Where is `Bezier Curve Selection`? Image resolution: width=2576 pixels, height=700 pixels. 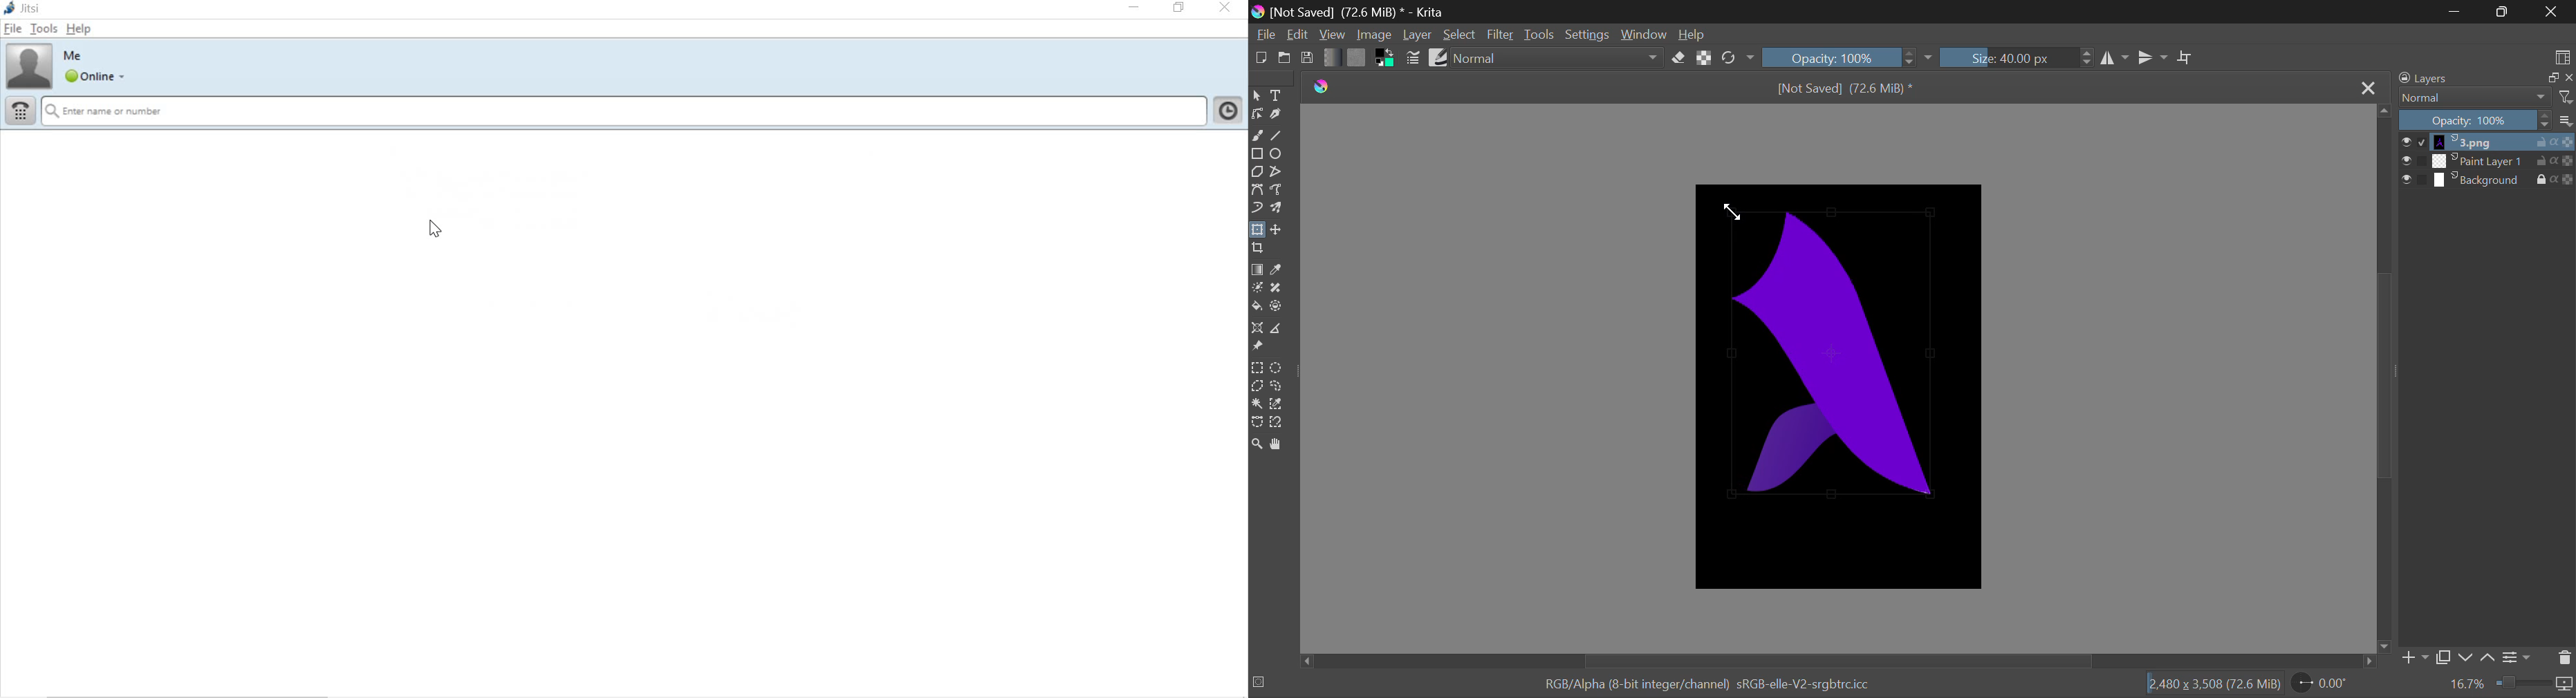
Bezier Curve Selection is located at coordinates (1257, 422).